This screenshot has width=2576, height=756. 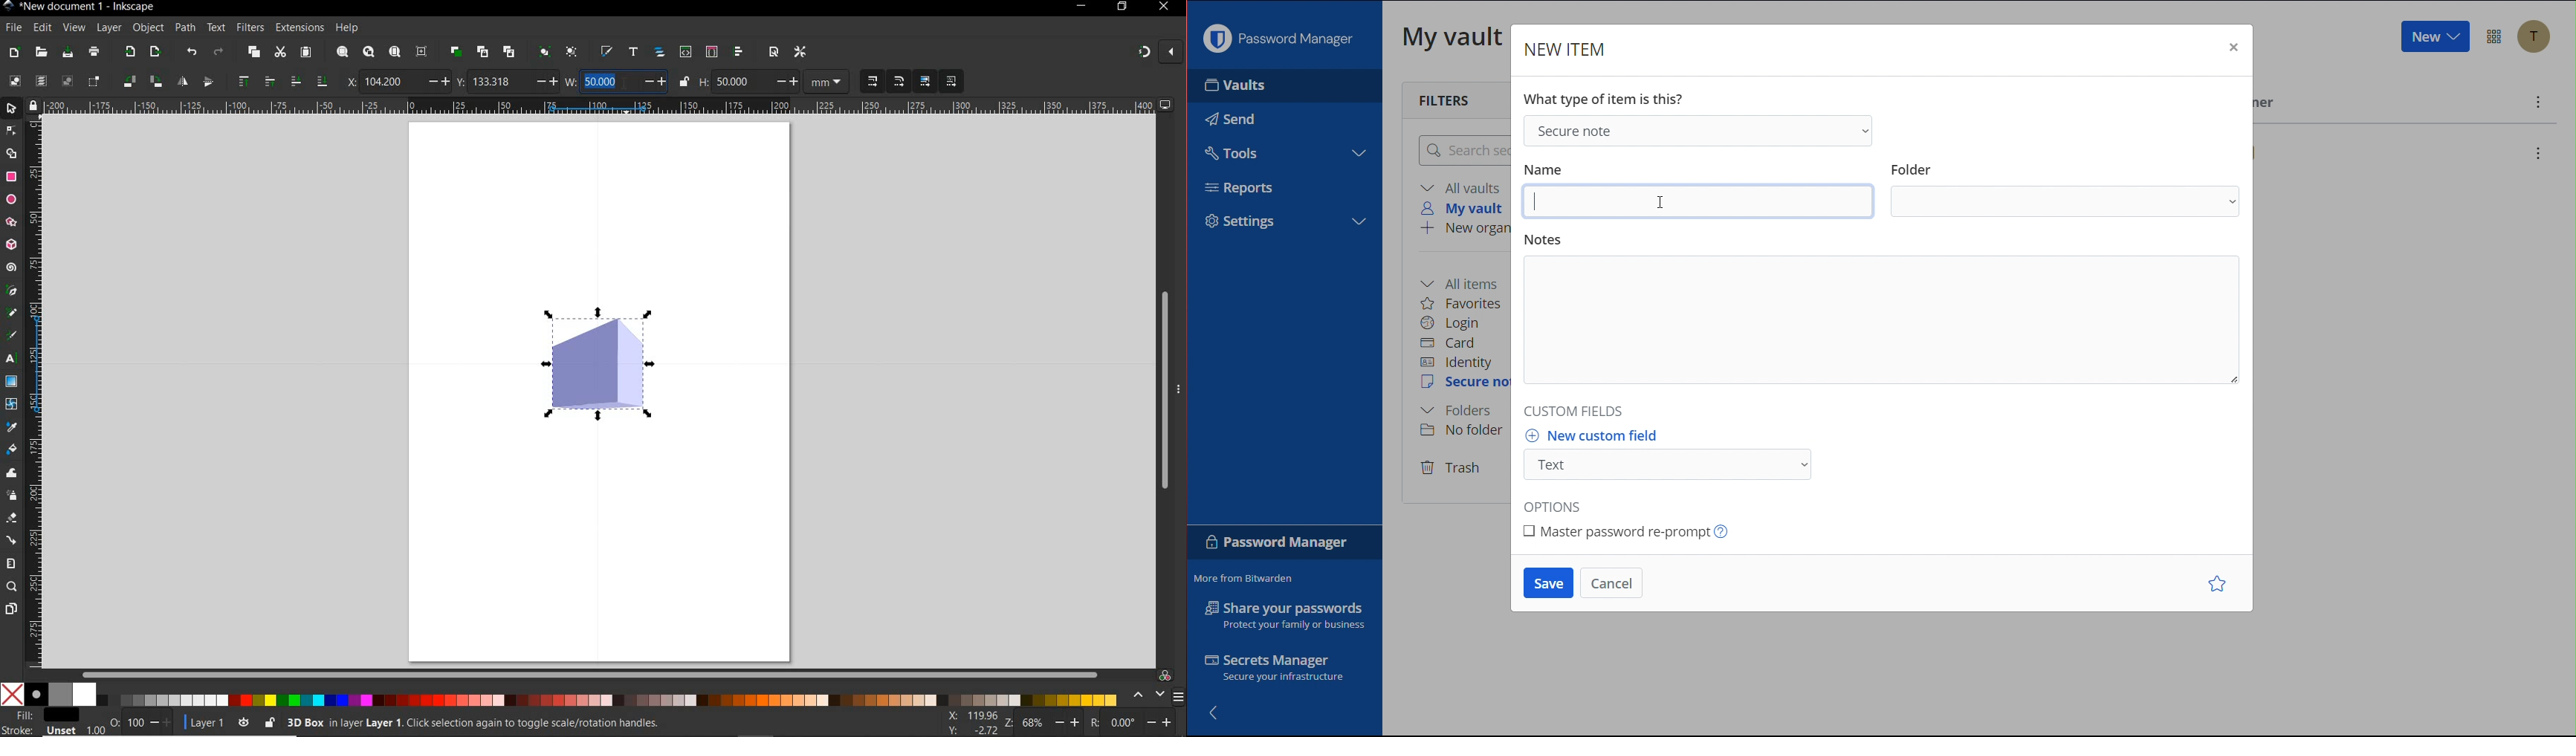 I want to click on raise selection, so click(x=268, y=82).